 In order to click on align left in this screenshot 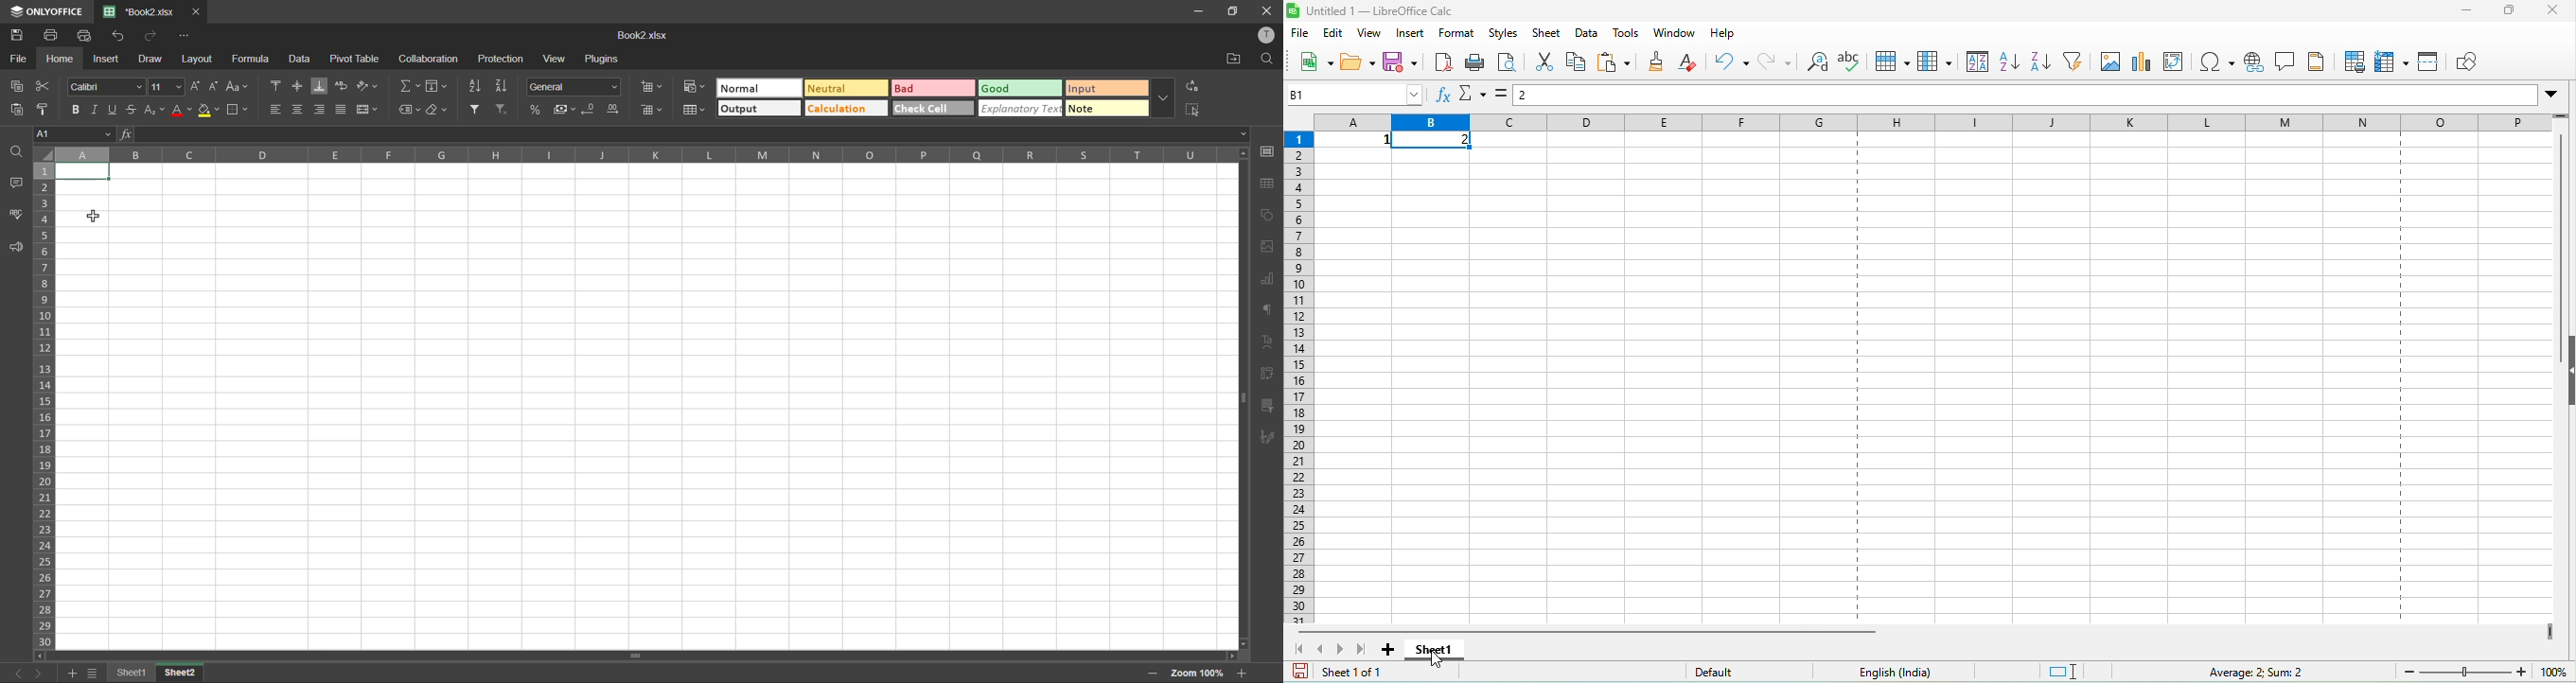, I will do `click(276, 110)`.